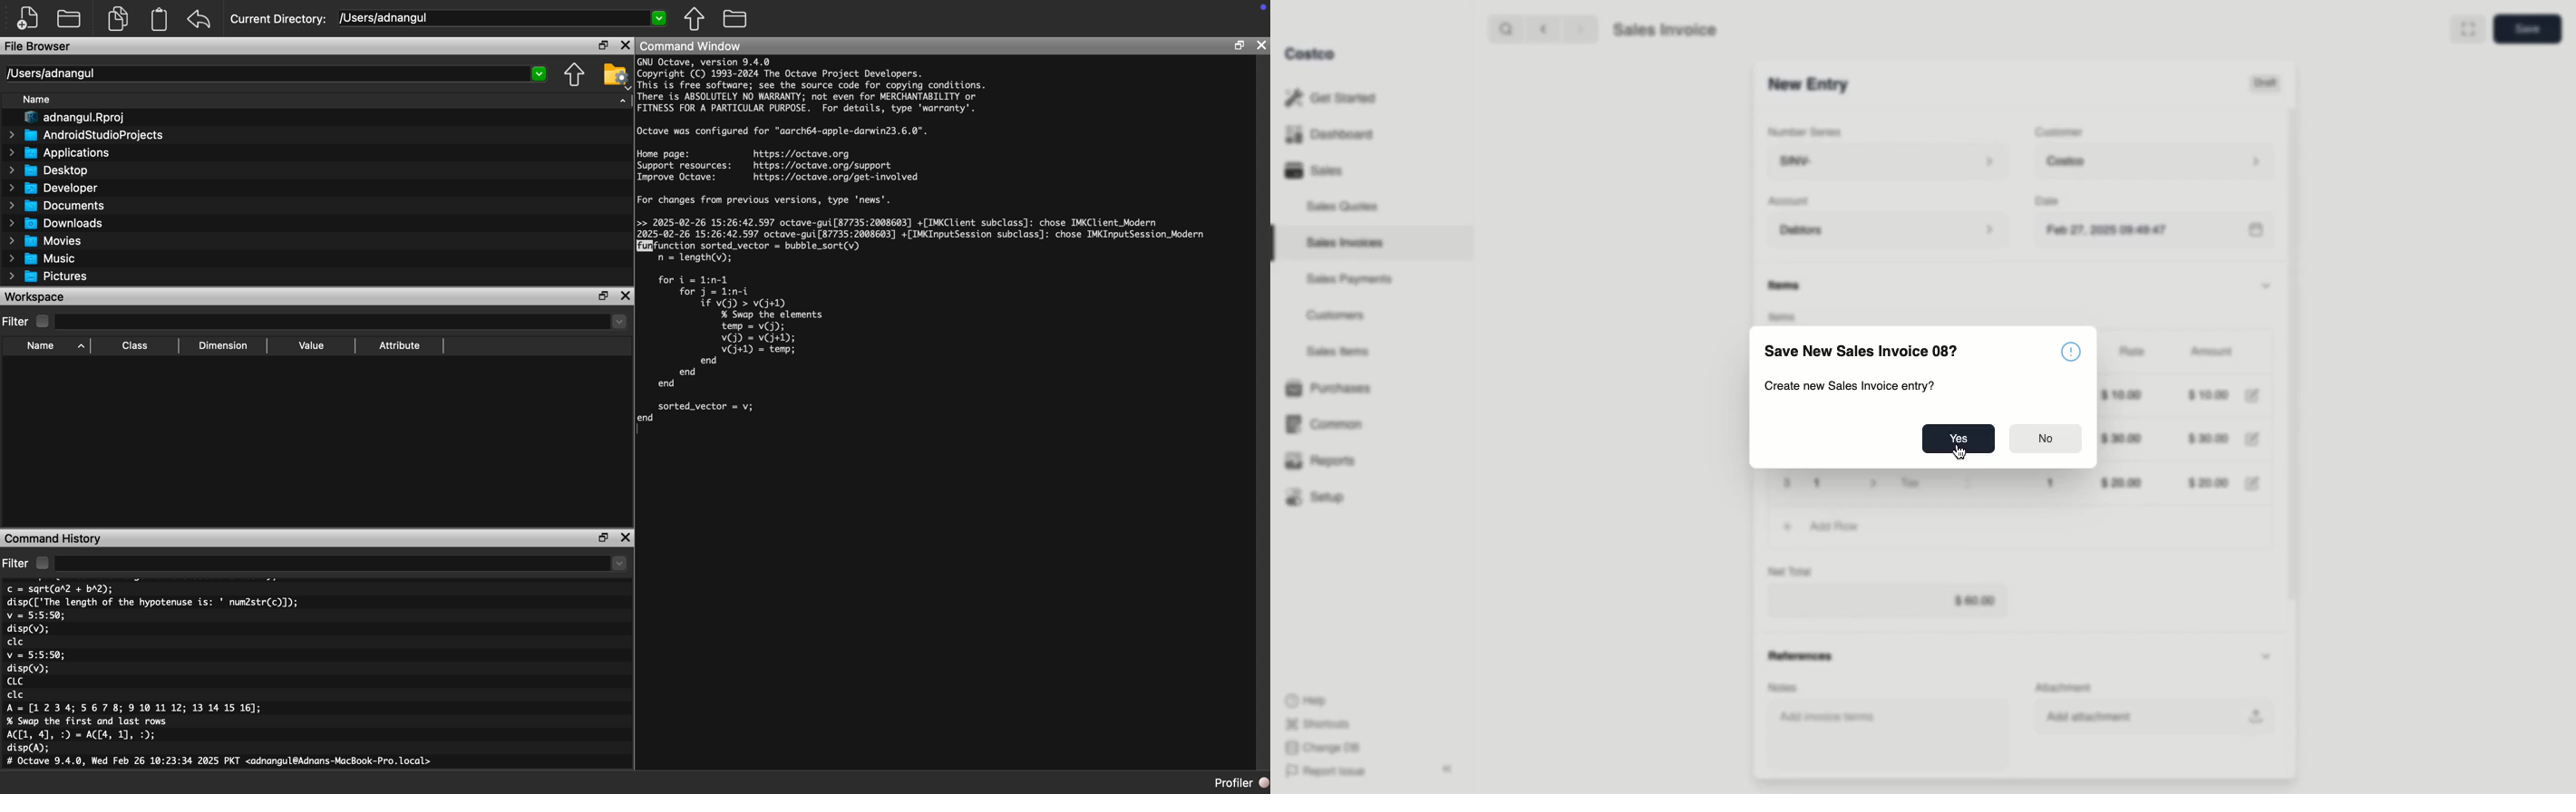 The height and width of the screenshot is (812, 2576). Describe the element at coordinates (695, 18) in the screenshot. I see `Parent Directory` at that location.